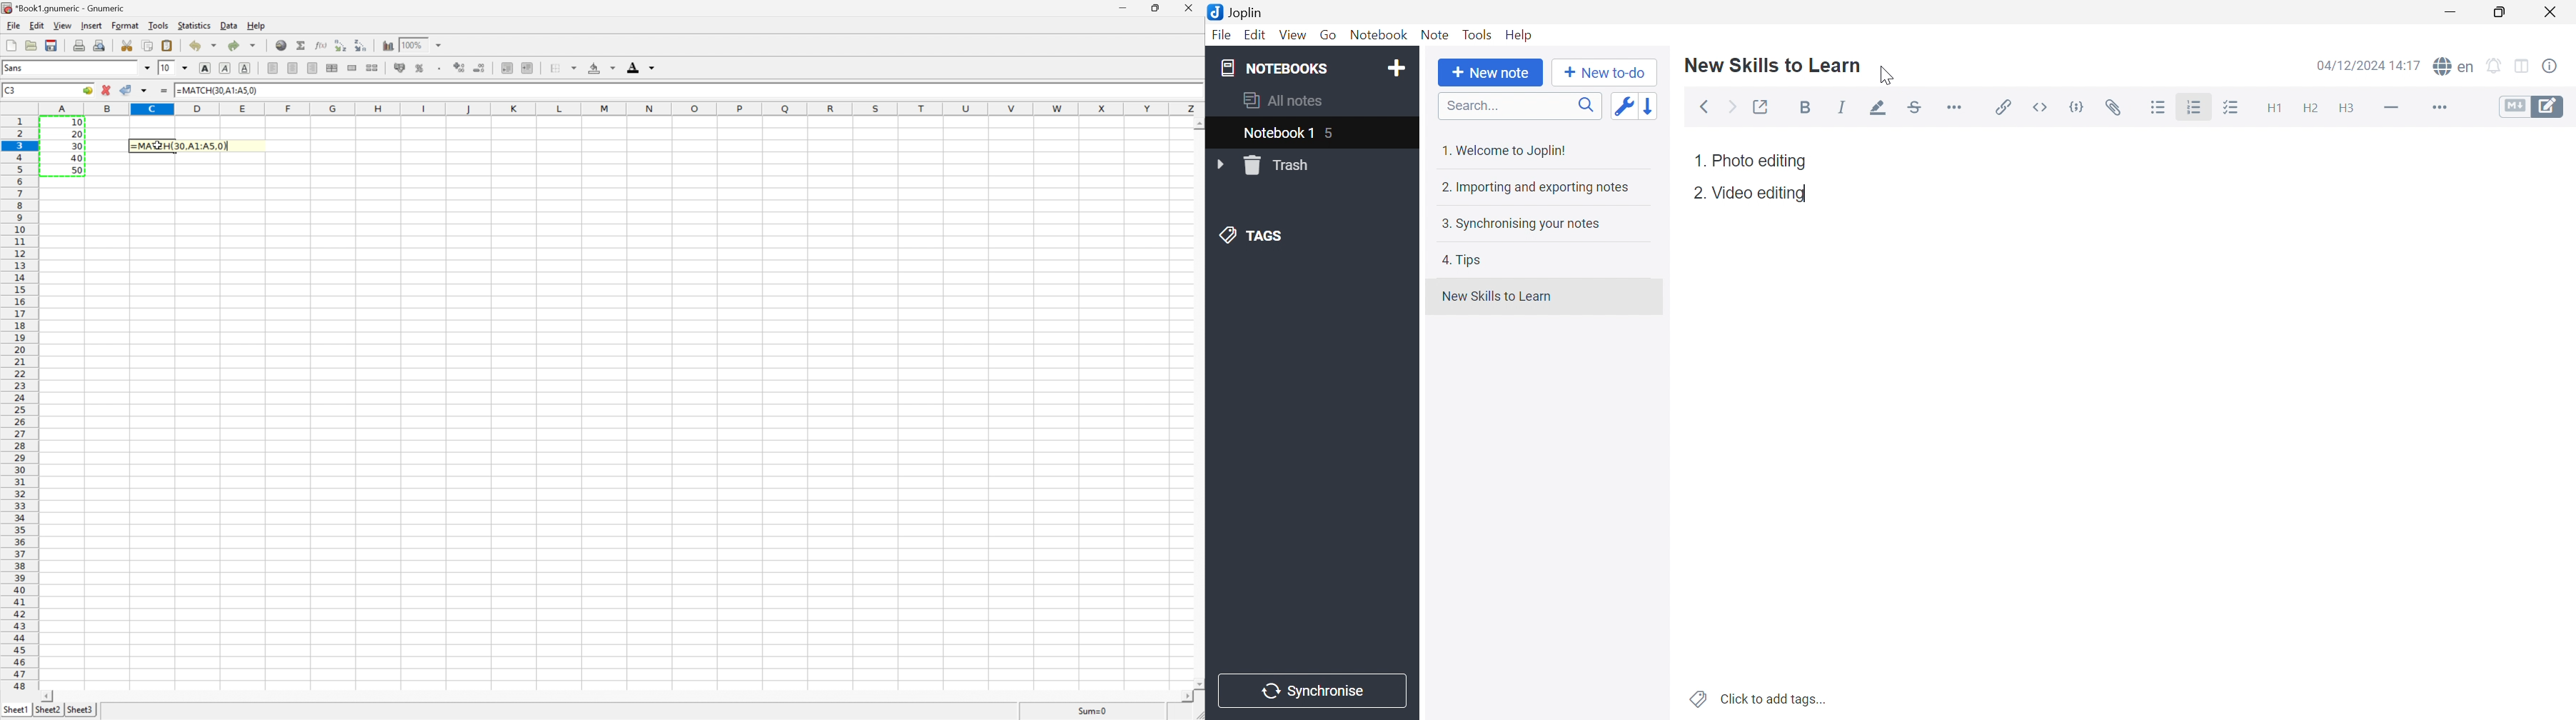 The width and height of the screenshot is (2576, 728). Describe the element at coordinates (64, 26) in the screenshot. I see `View` at that location.